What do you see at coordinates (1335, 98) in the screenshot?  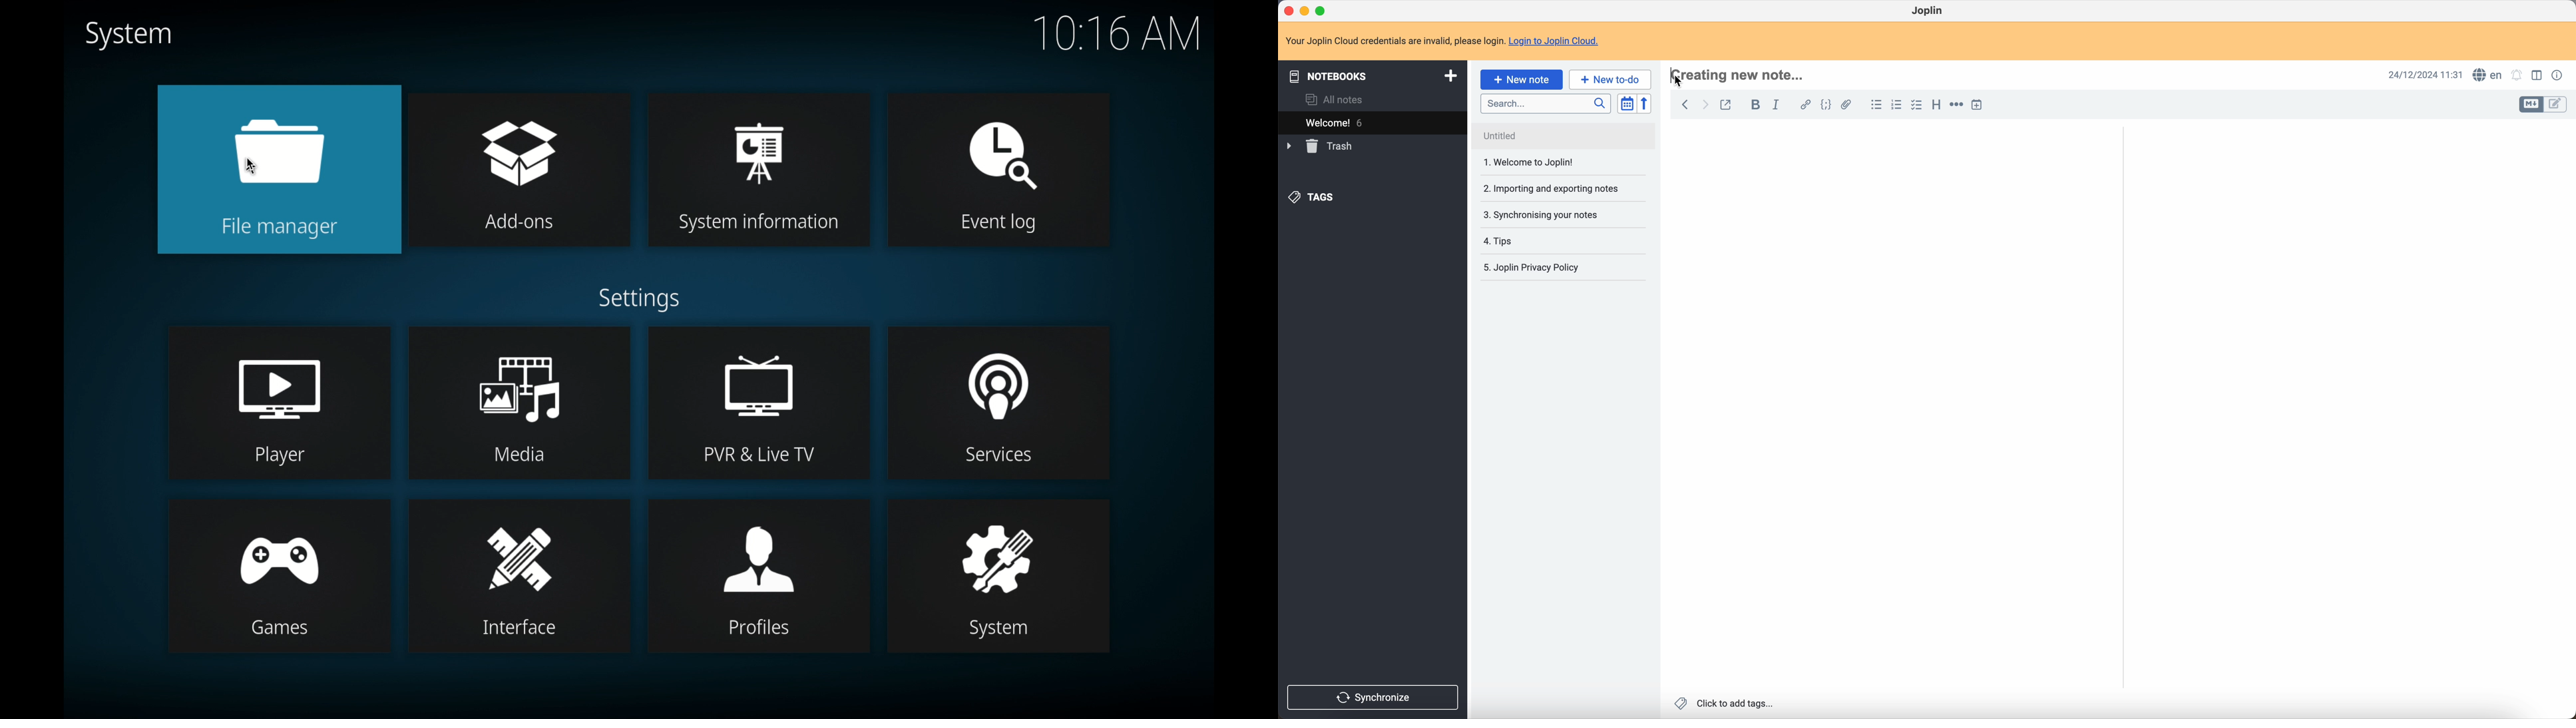 I see `all notes` at bounding box center [1335, 98].